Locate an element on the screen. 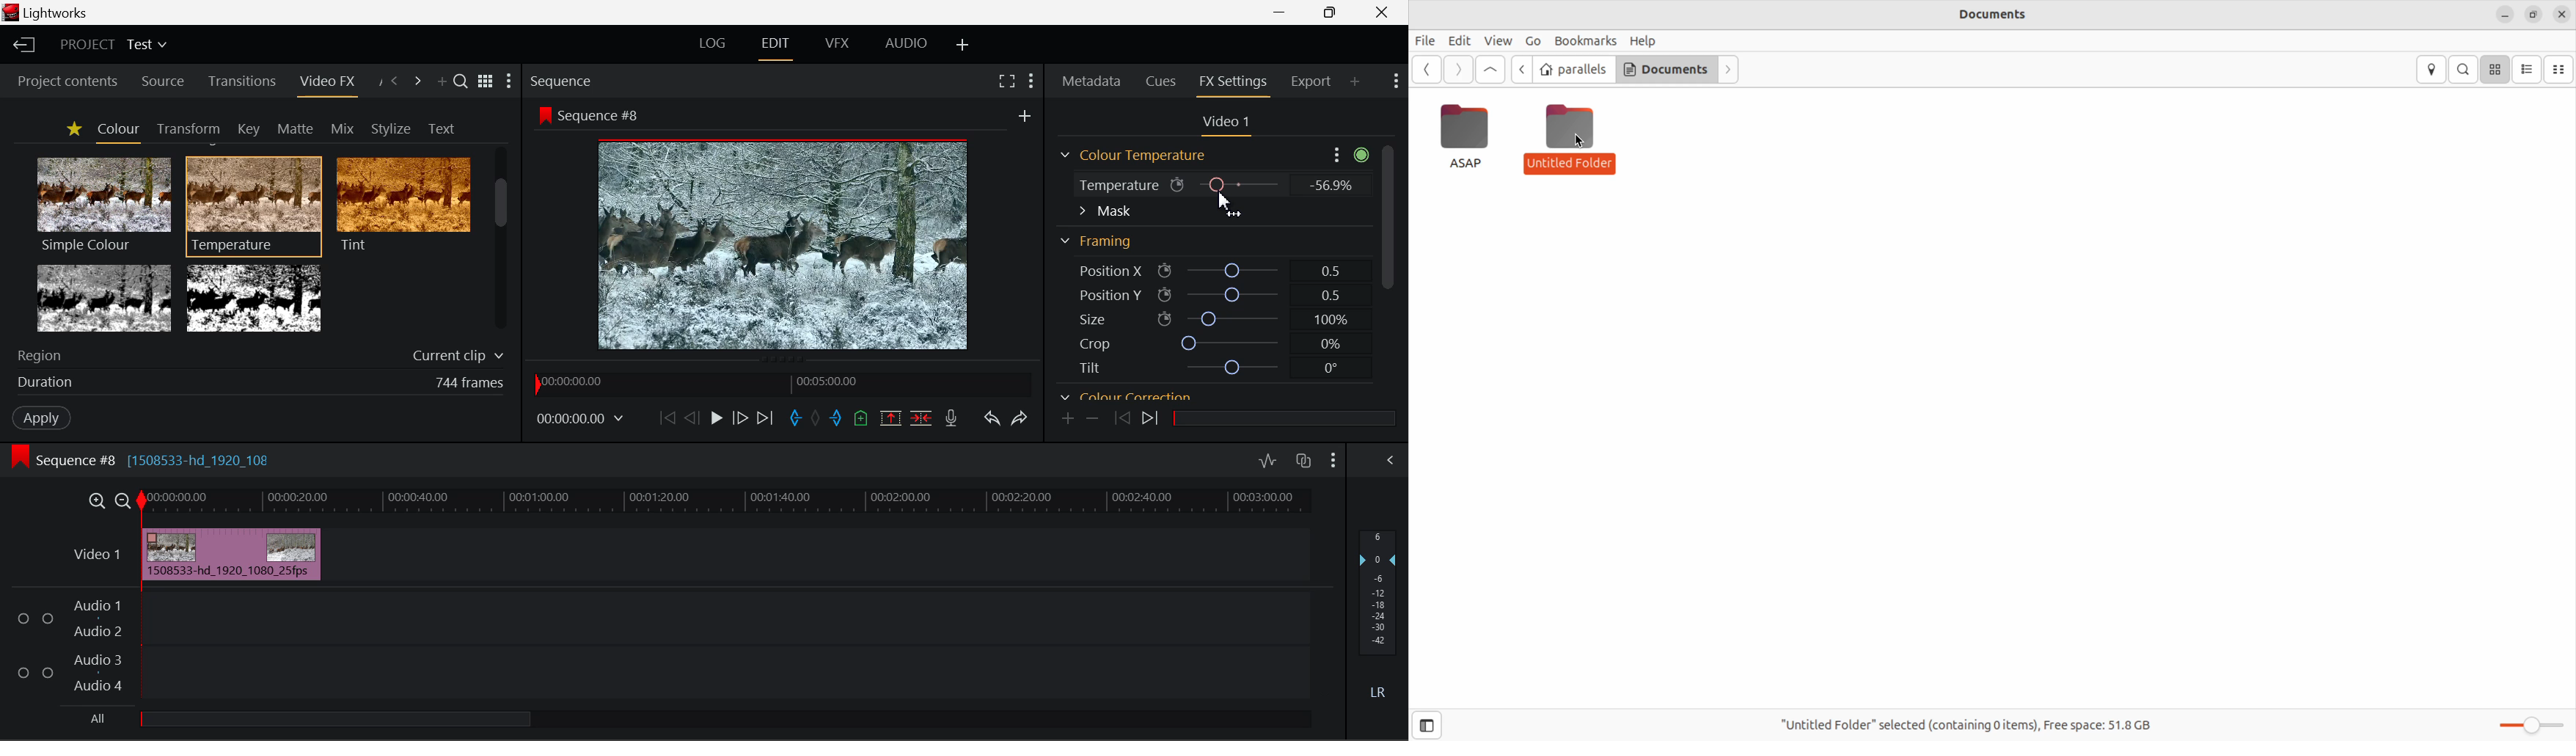 This screenshot has height=756, width=2576. Show Settings is located at coordinates (1390, 461).